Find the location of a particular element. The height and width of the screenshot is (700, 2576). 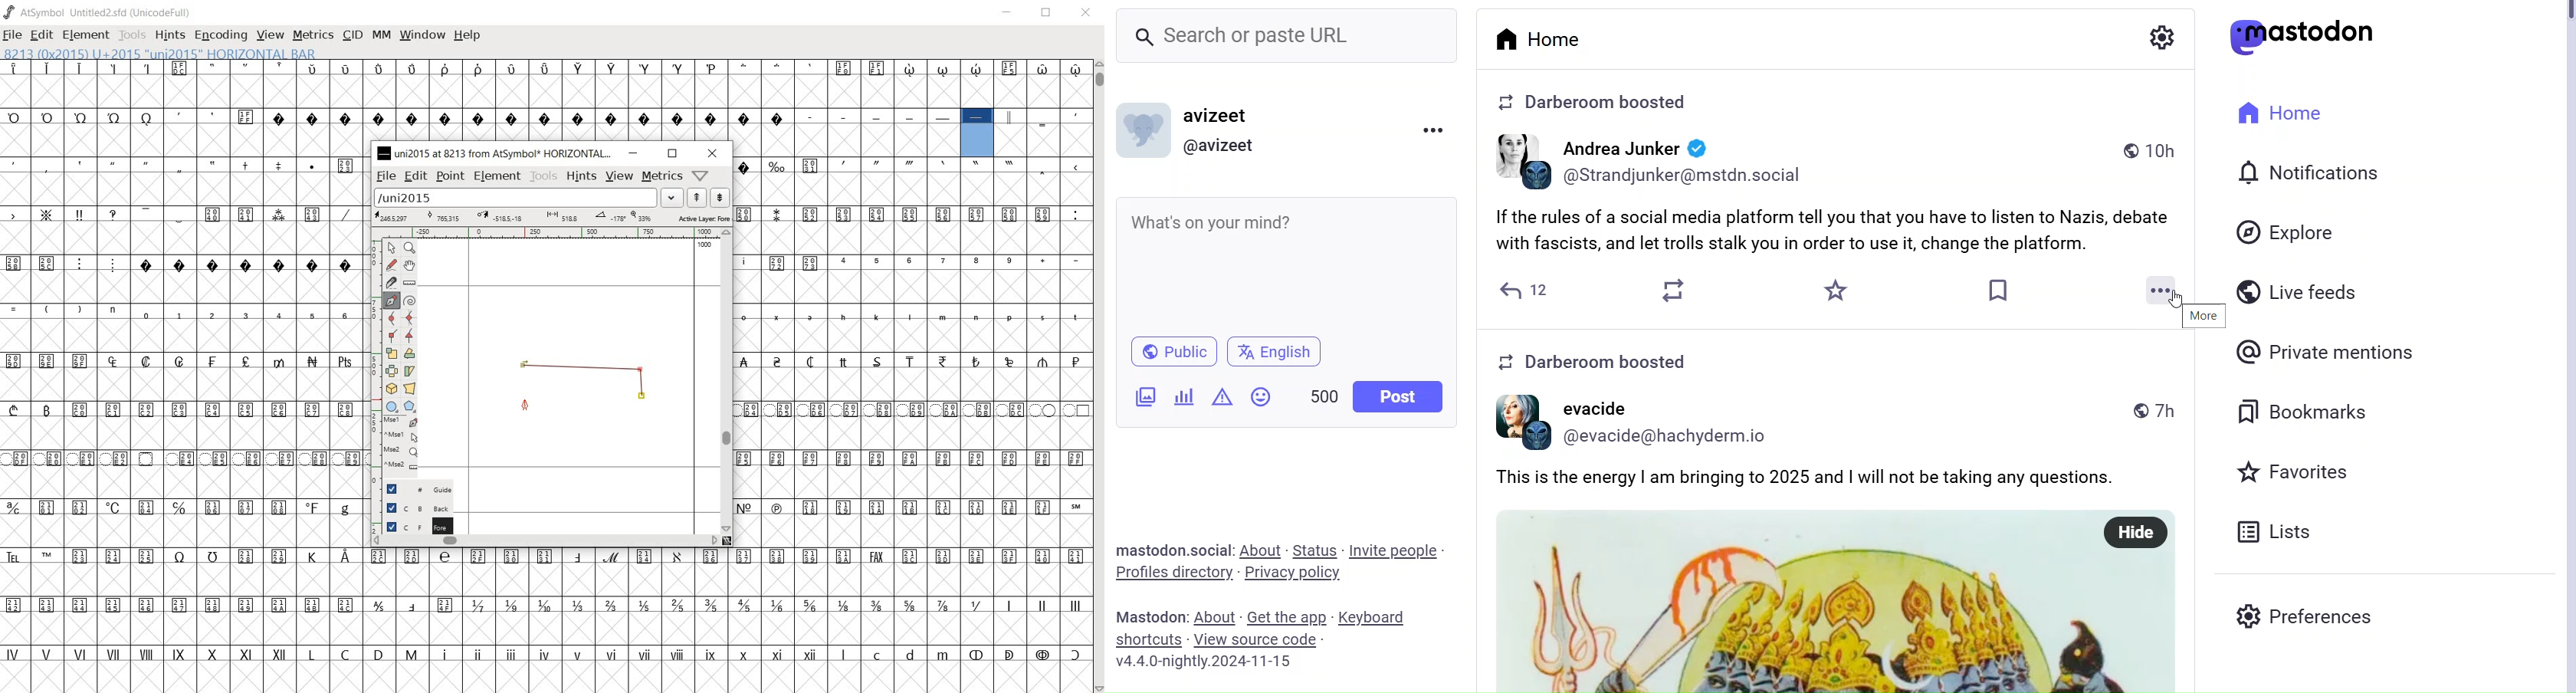

Reply is located at coordinates (1534, 292).